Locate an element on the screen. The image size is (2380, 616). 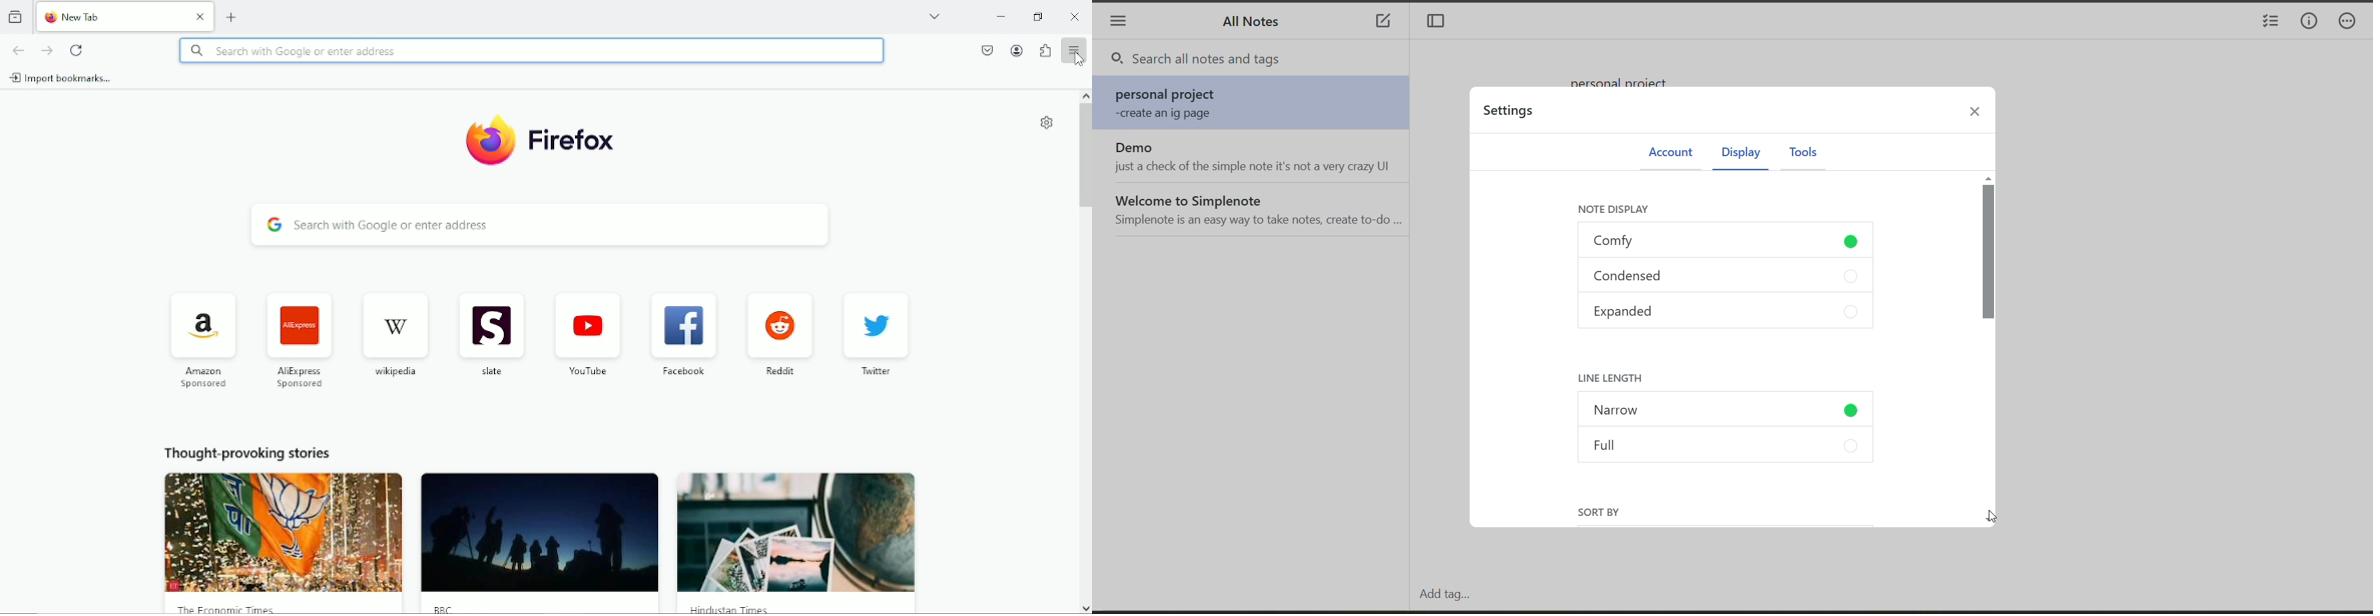
view recent browsing is located at coordinates (16, 15).